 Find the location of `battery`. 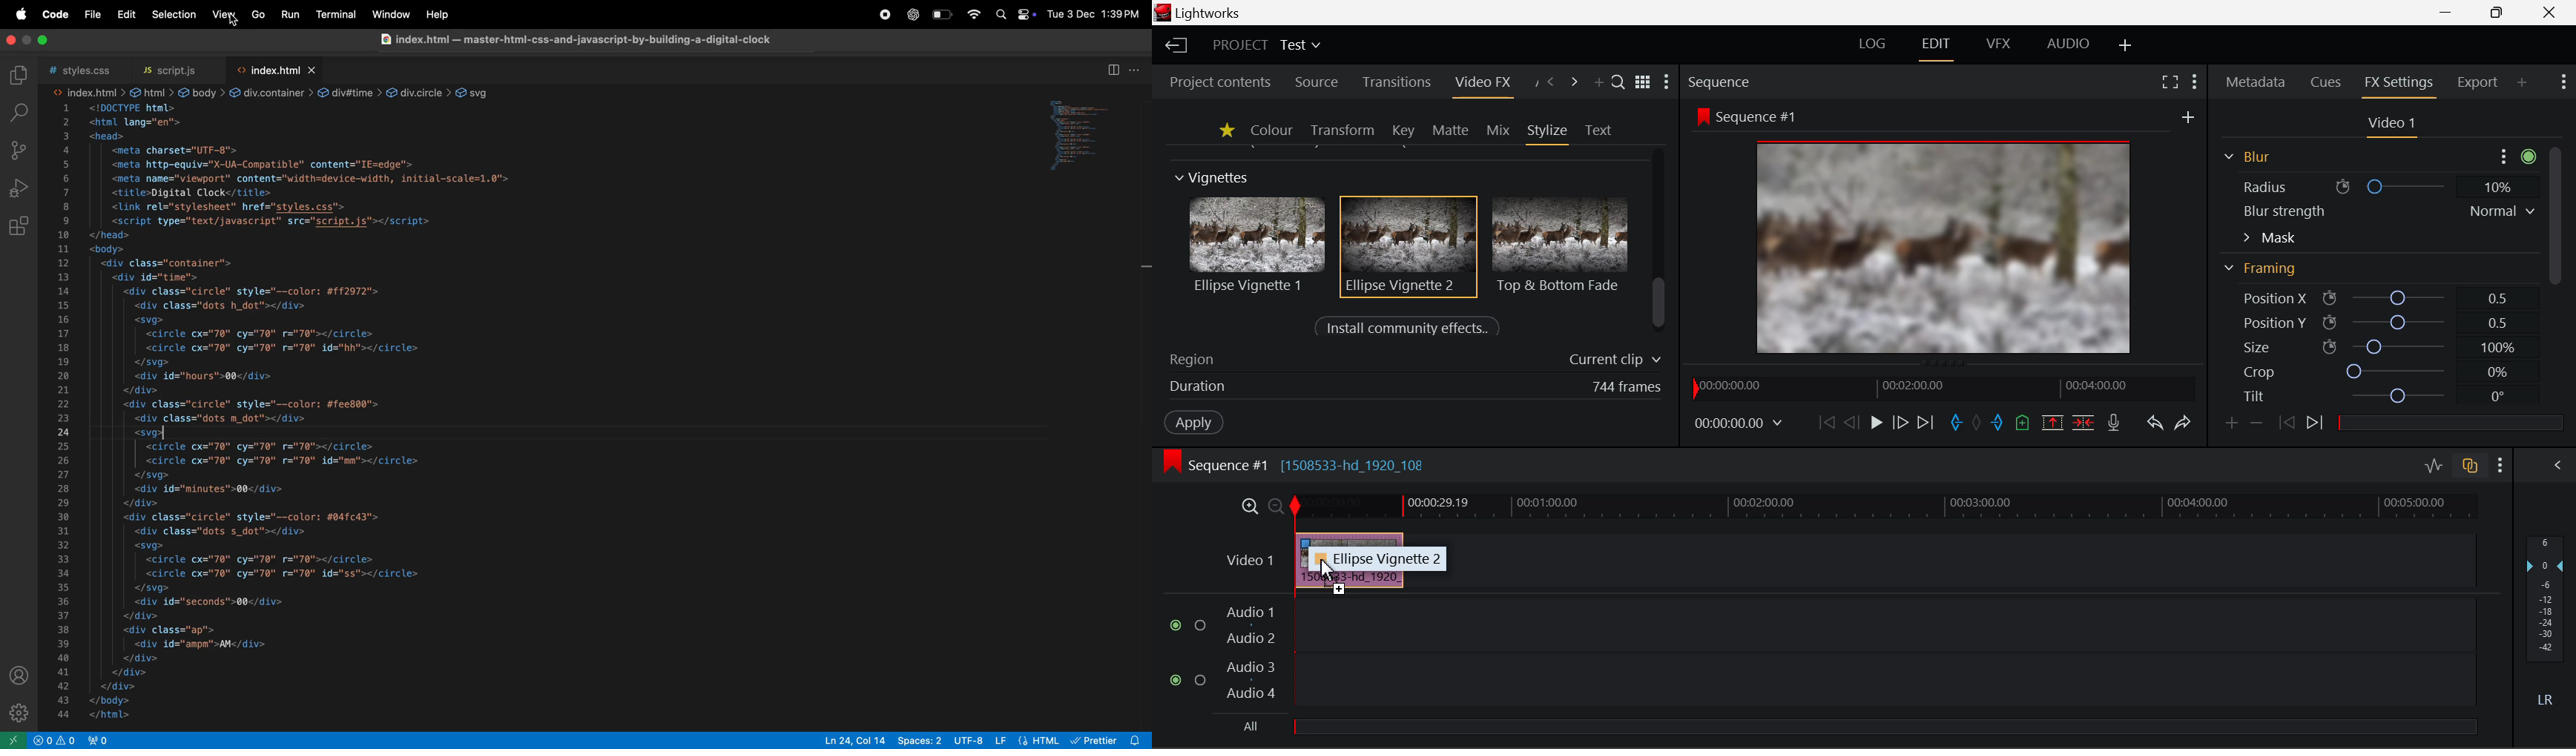

battery is located at coordinates (943, 16).